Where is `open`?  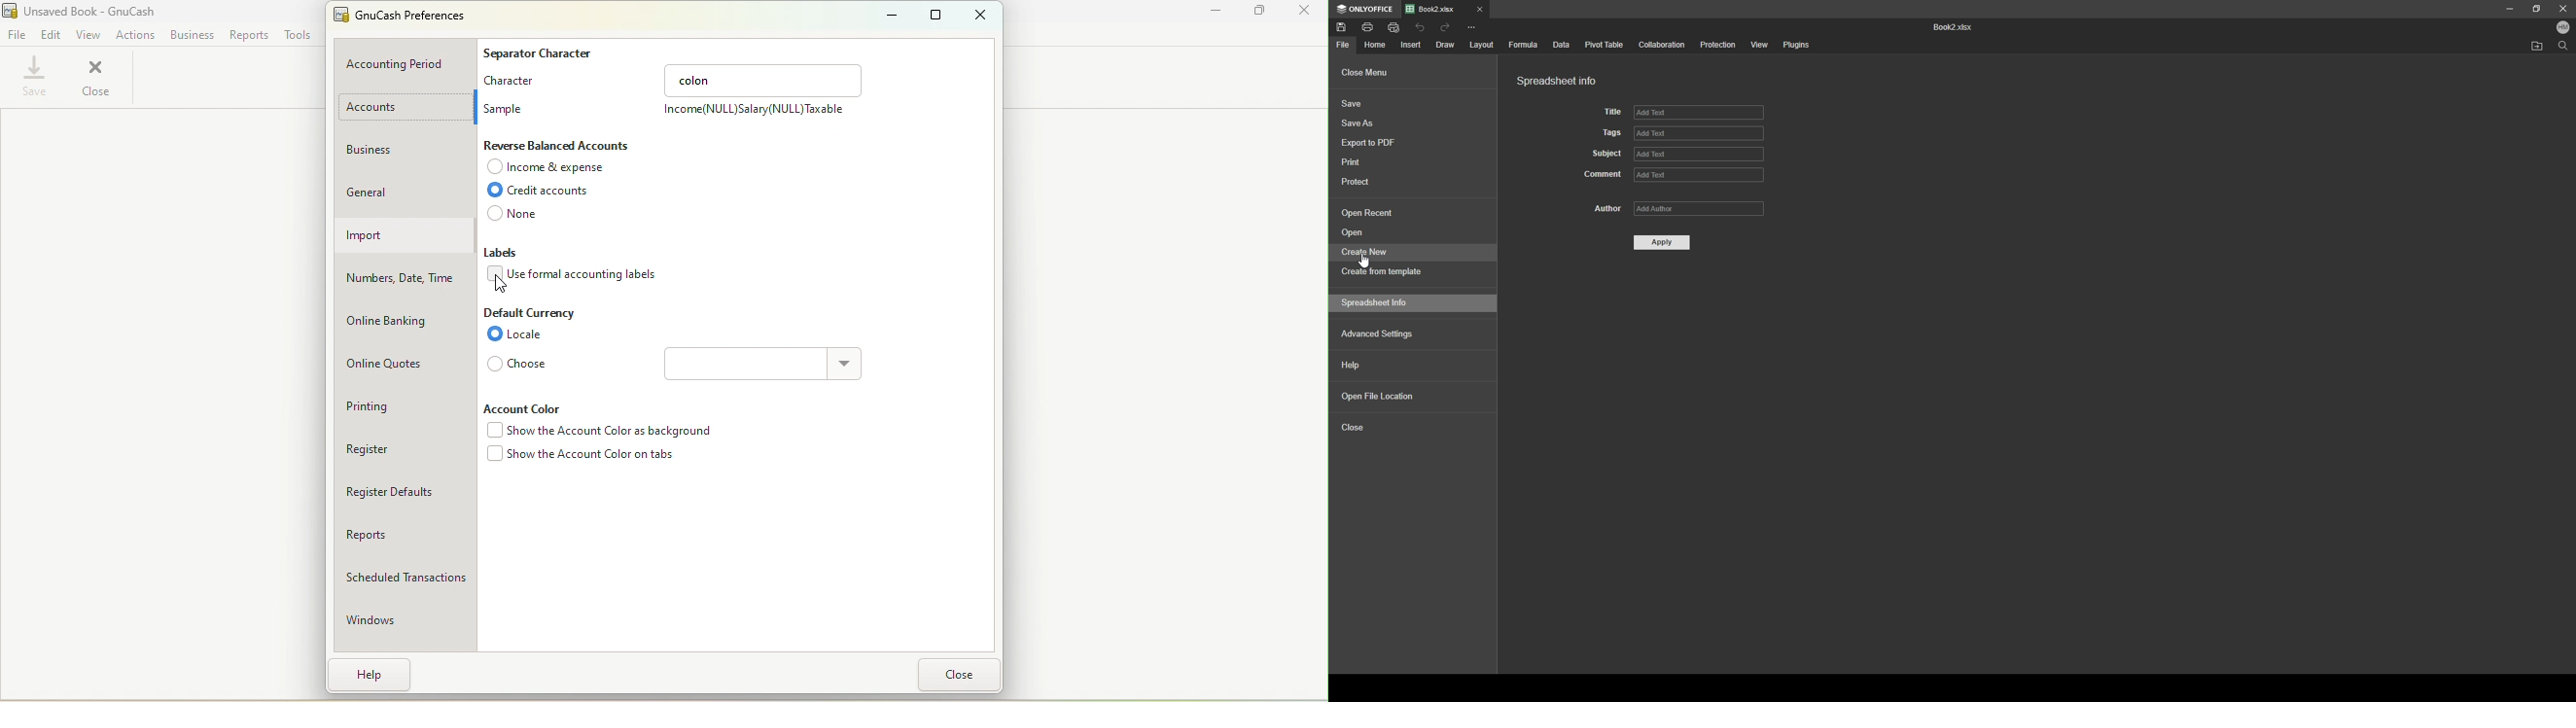
open is located at coordinates (1408, 232).